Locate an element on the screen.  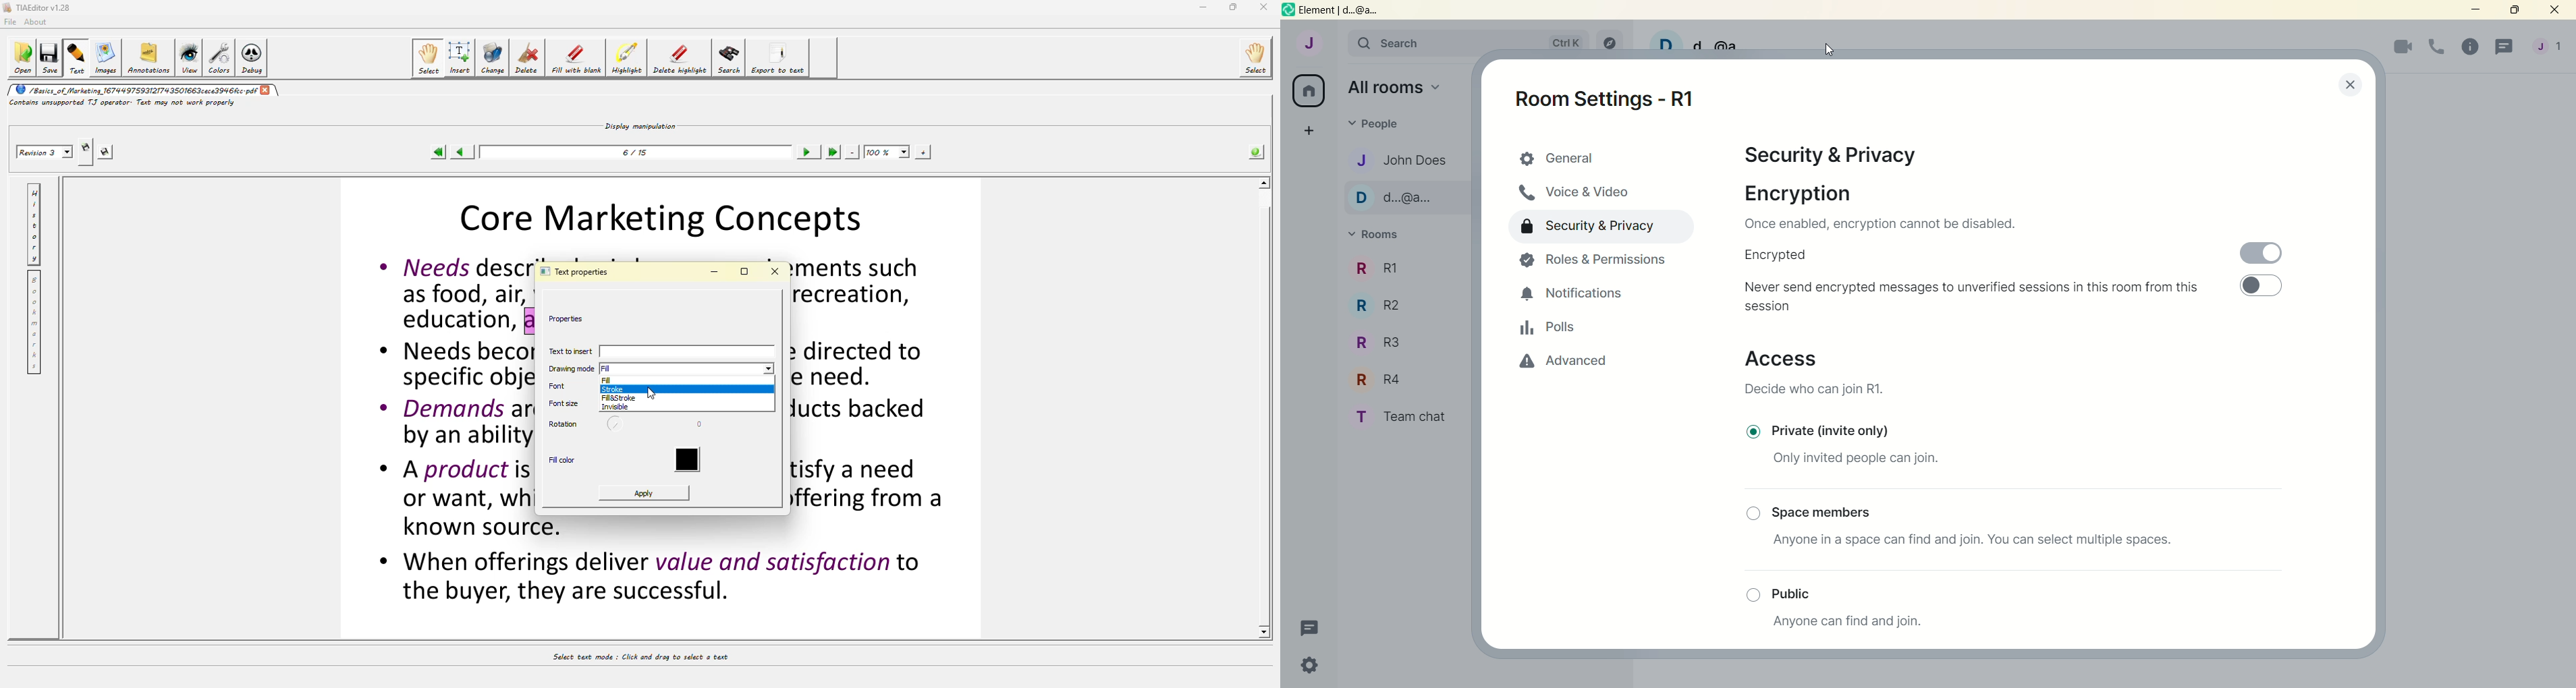
logo is located at coordinates (1288, 10).